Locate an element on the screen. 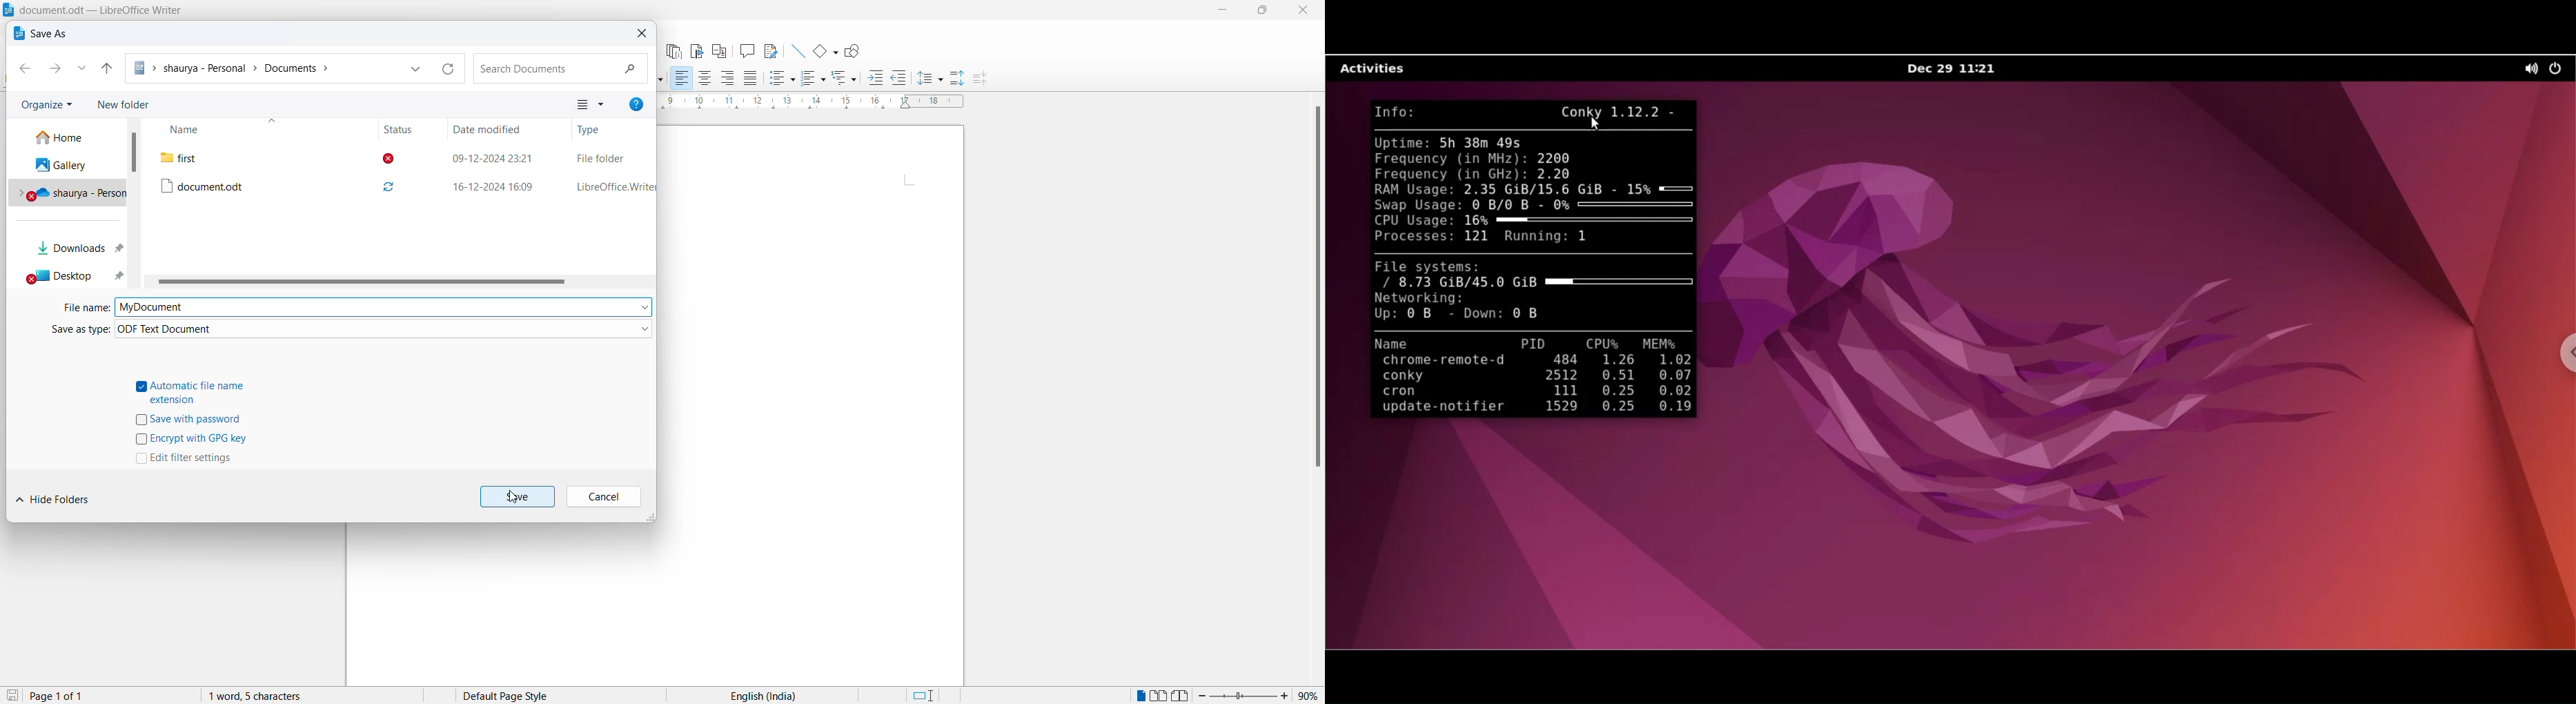 Image resolution: width=2576 pixels, height=728 pixels. Insert bookmark is located at coordinates (696, 51).